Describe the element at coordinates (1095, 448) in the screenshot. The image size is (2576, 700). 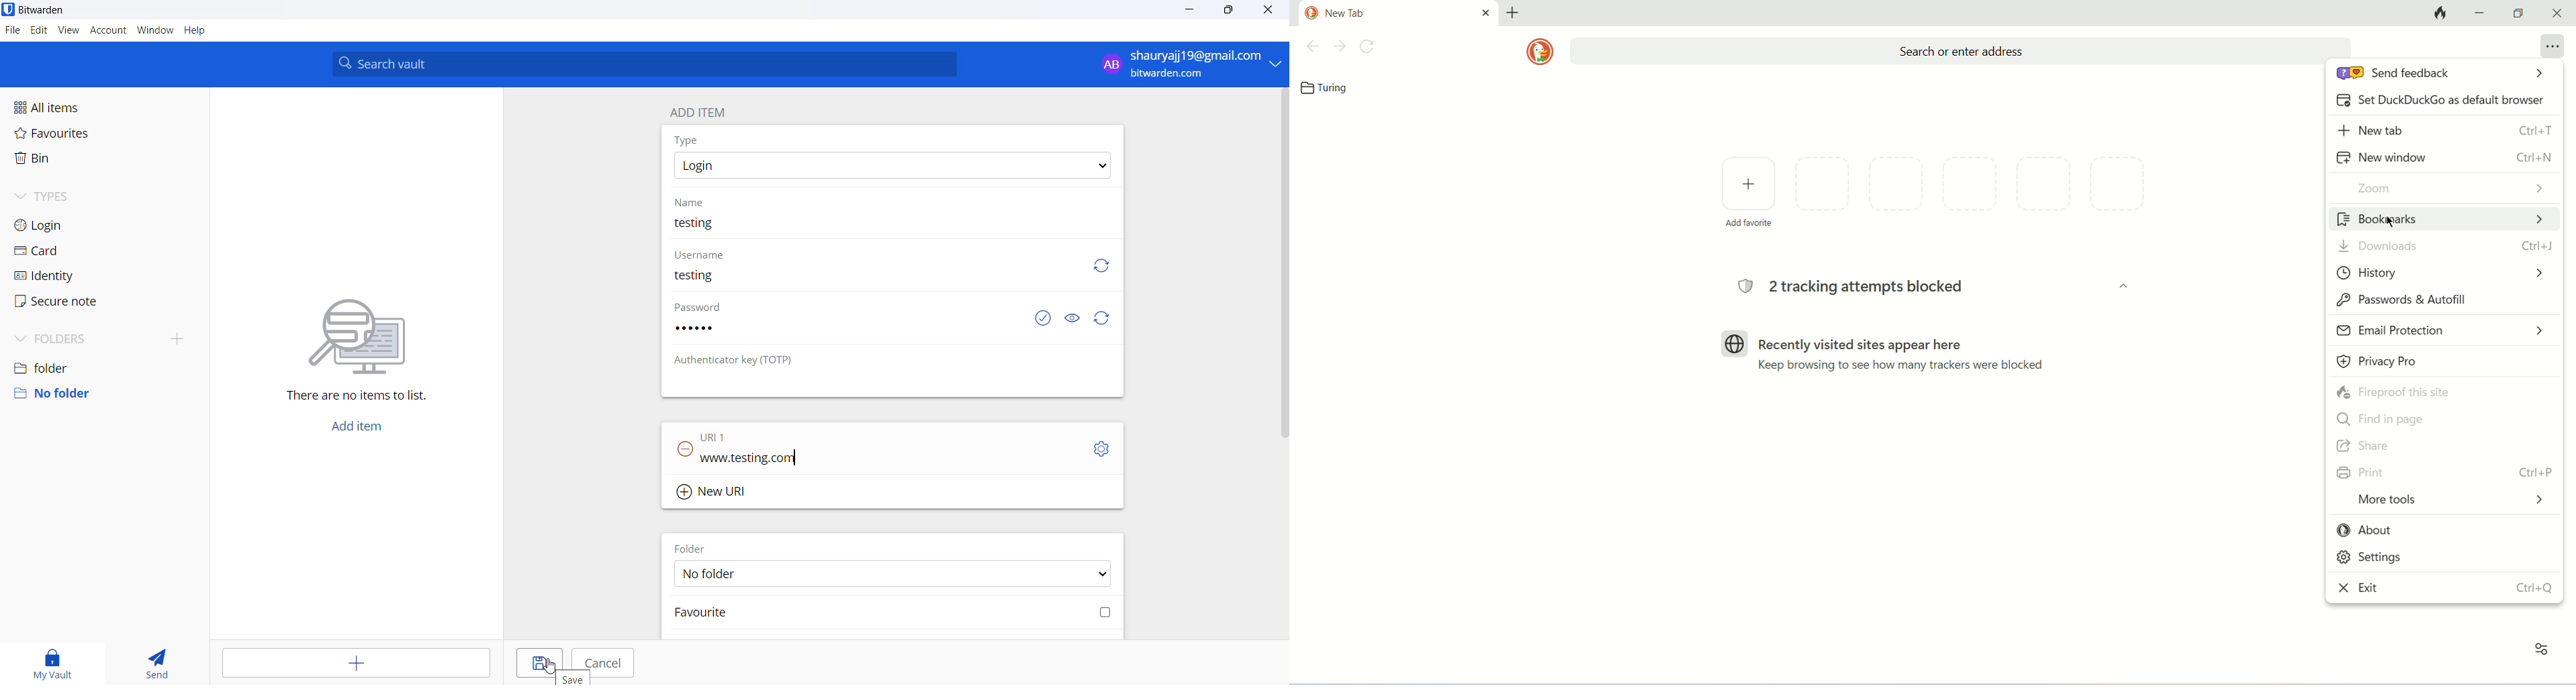
I see `URL setting` at that location.